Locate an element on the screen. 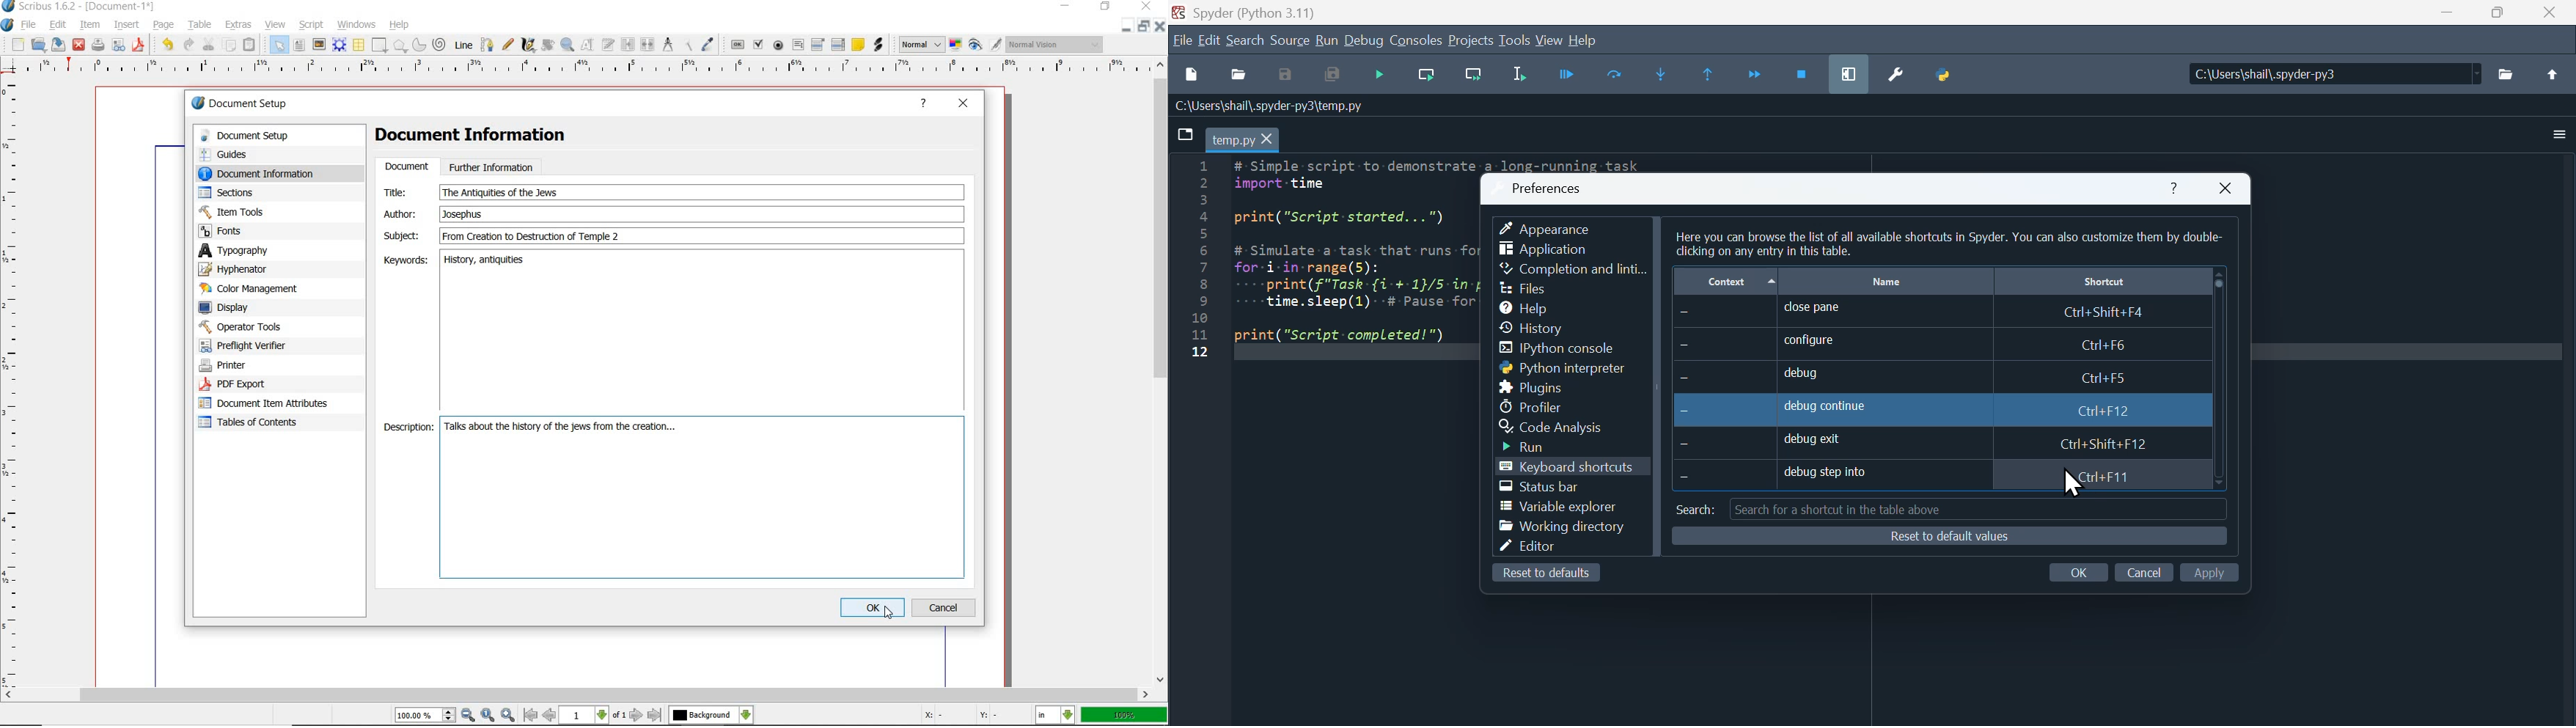  pdf combo box is located at coordinates (818, 45).